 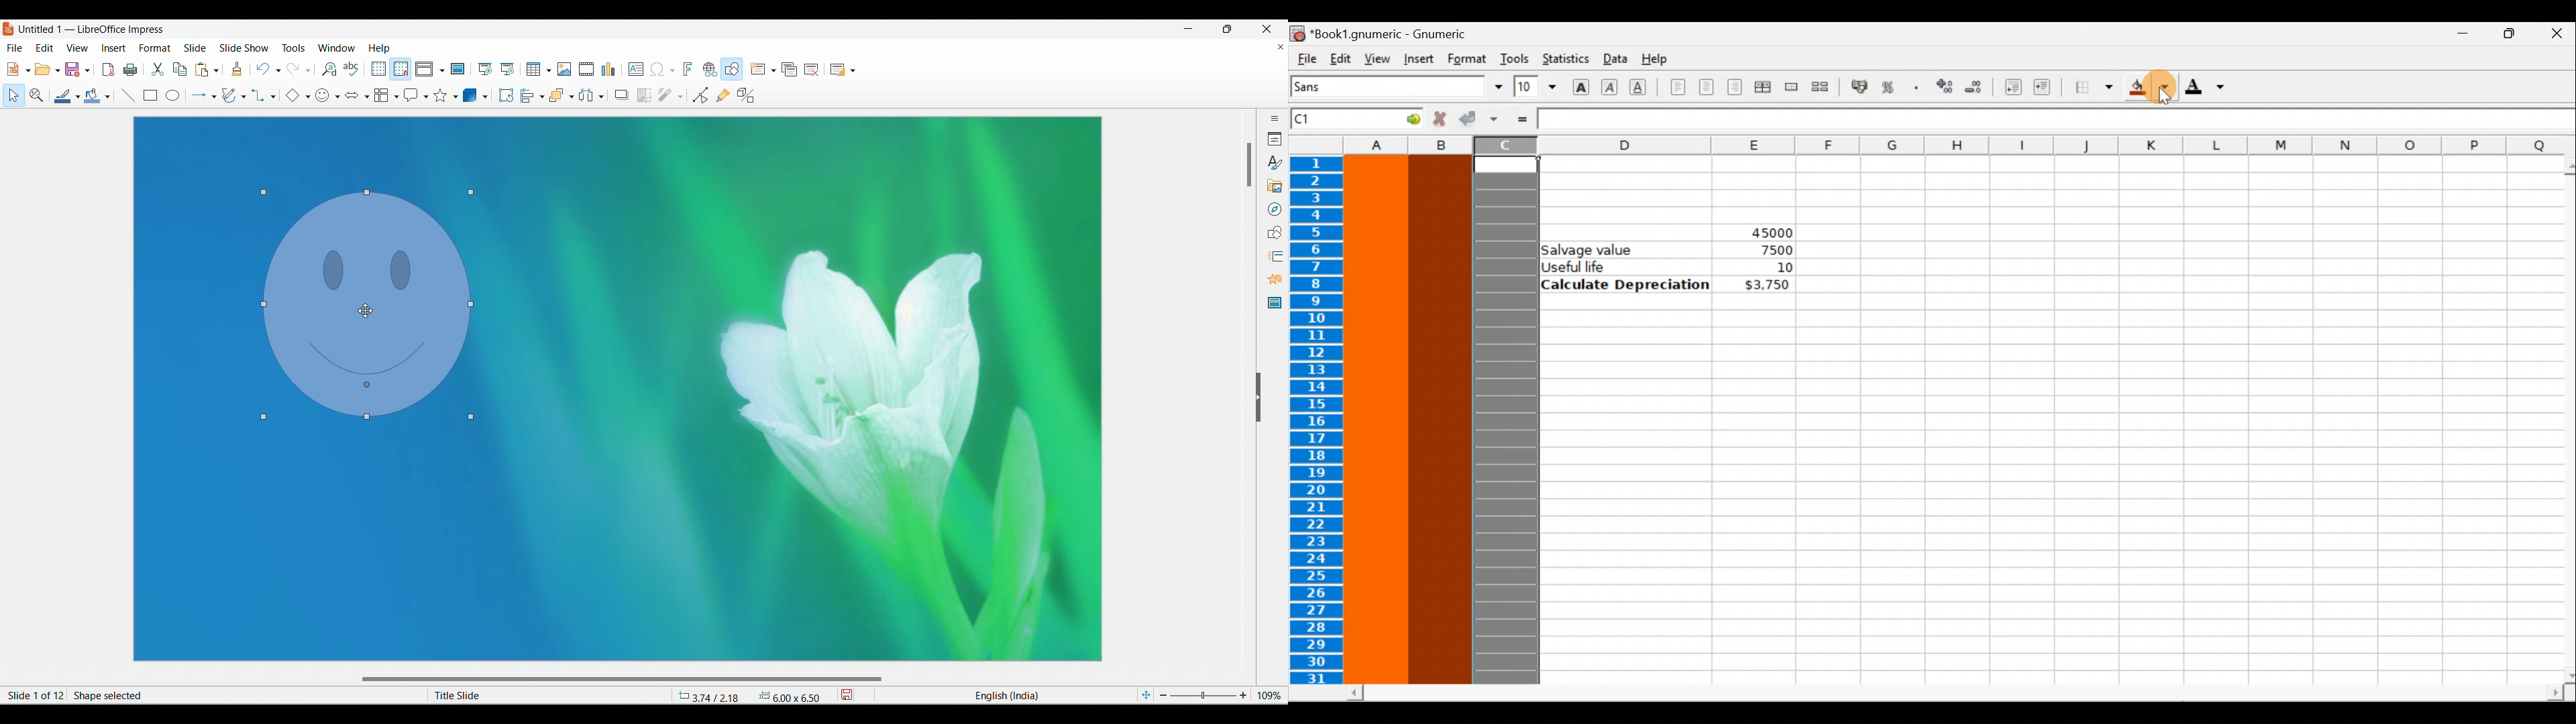 I want to click on Redo, so click(x=294, y=69).